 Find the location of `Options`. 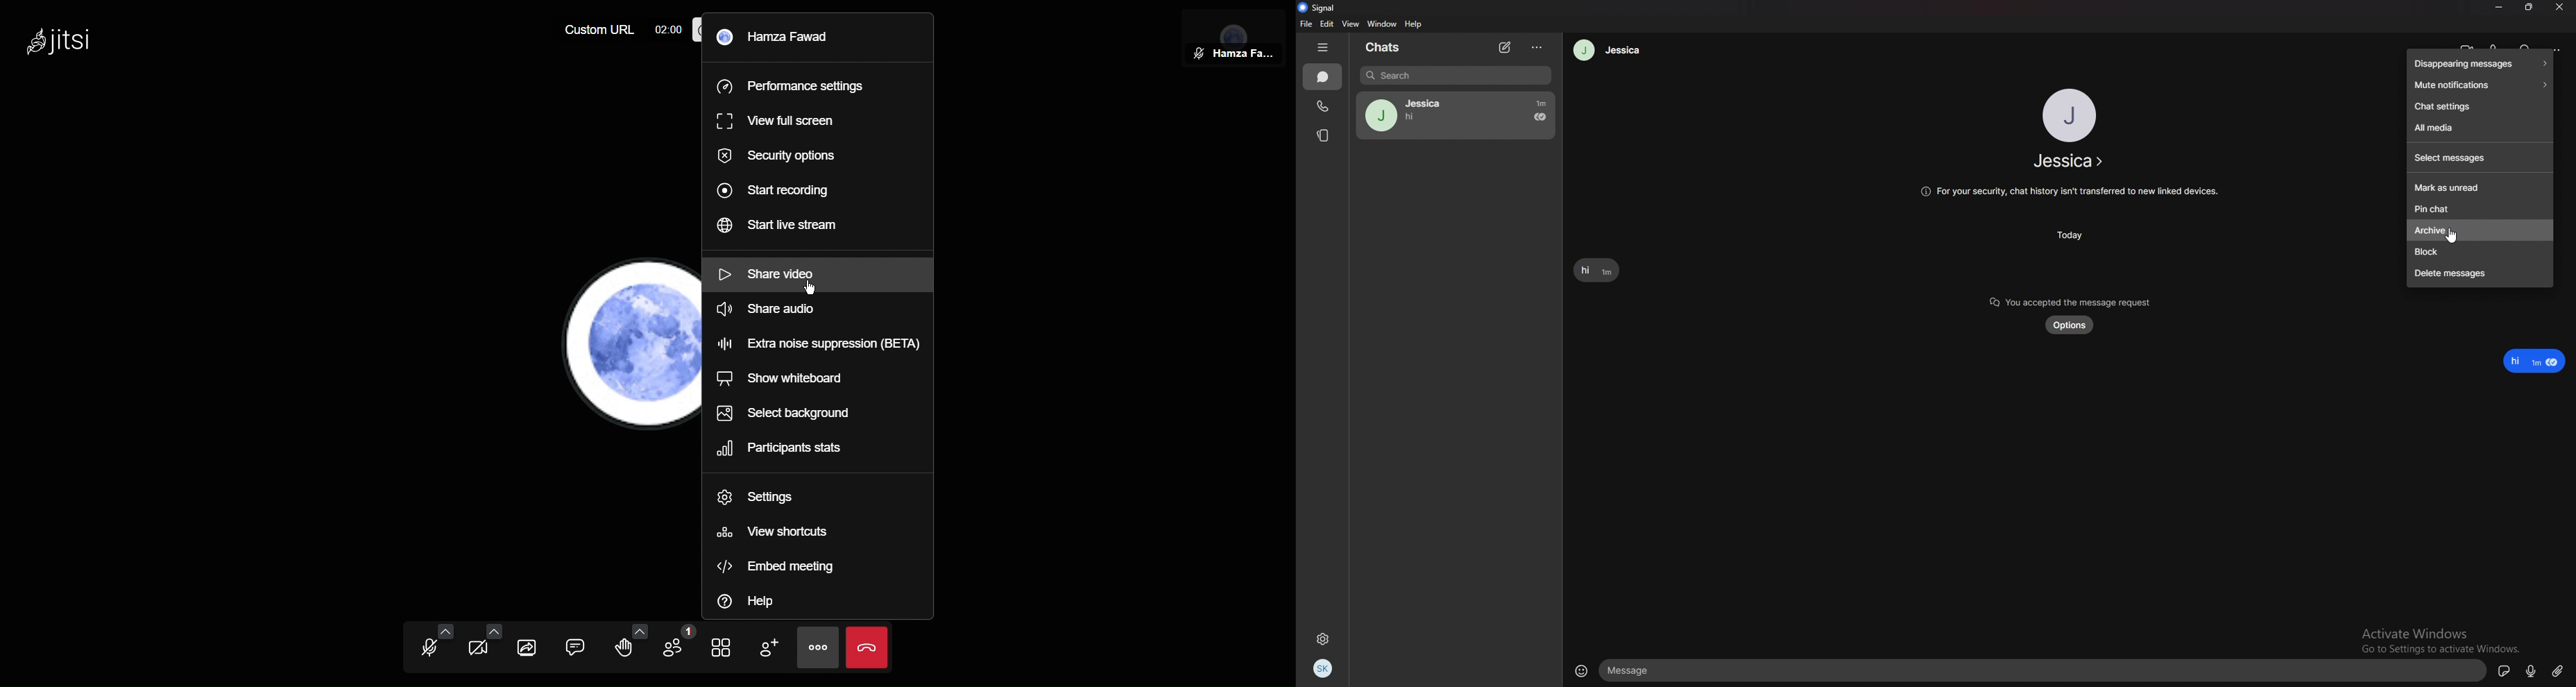

Options is located at coordinates (2071, 326).